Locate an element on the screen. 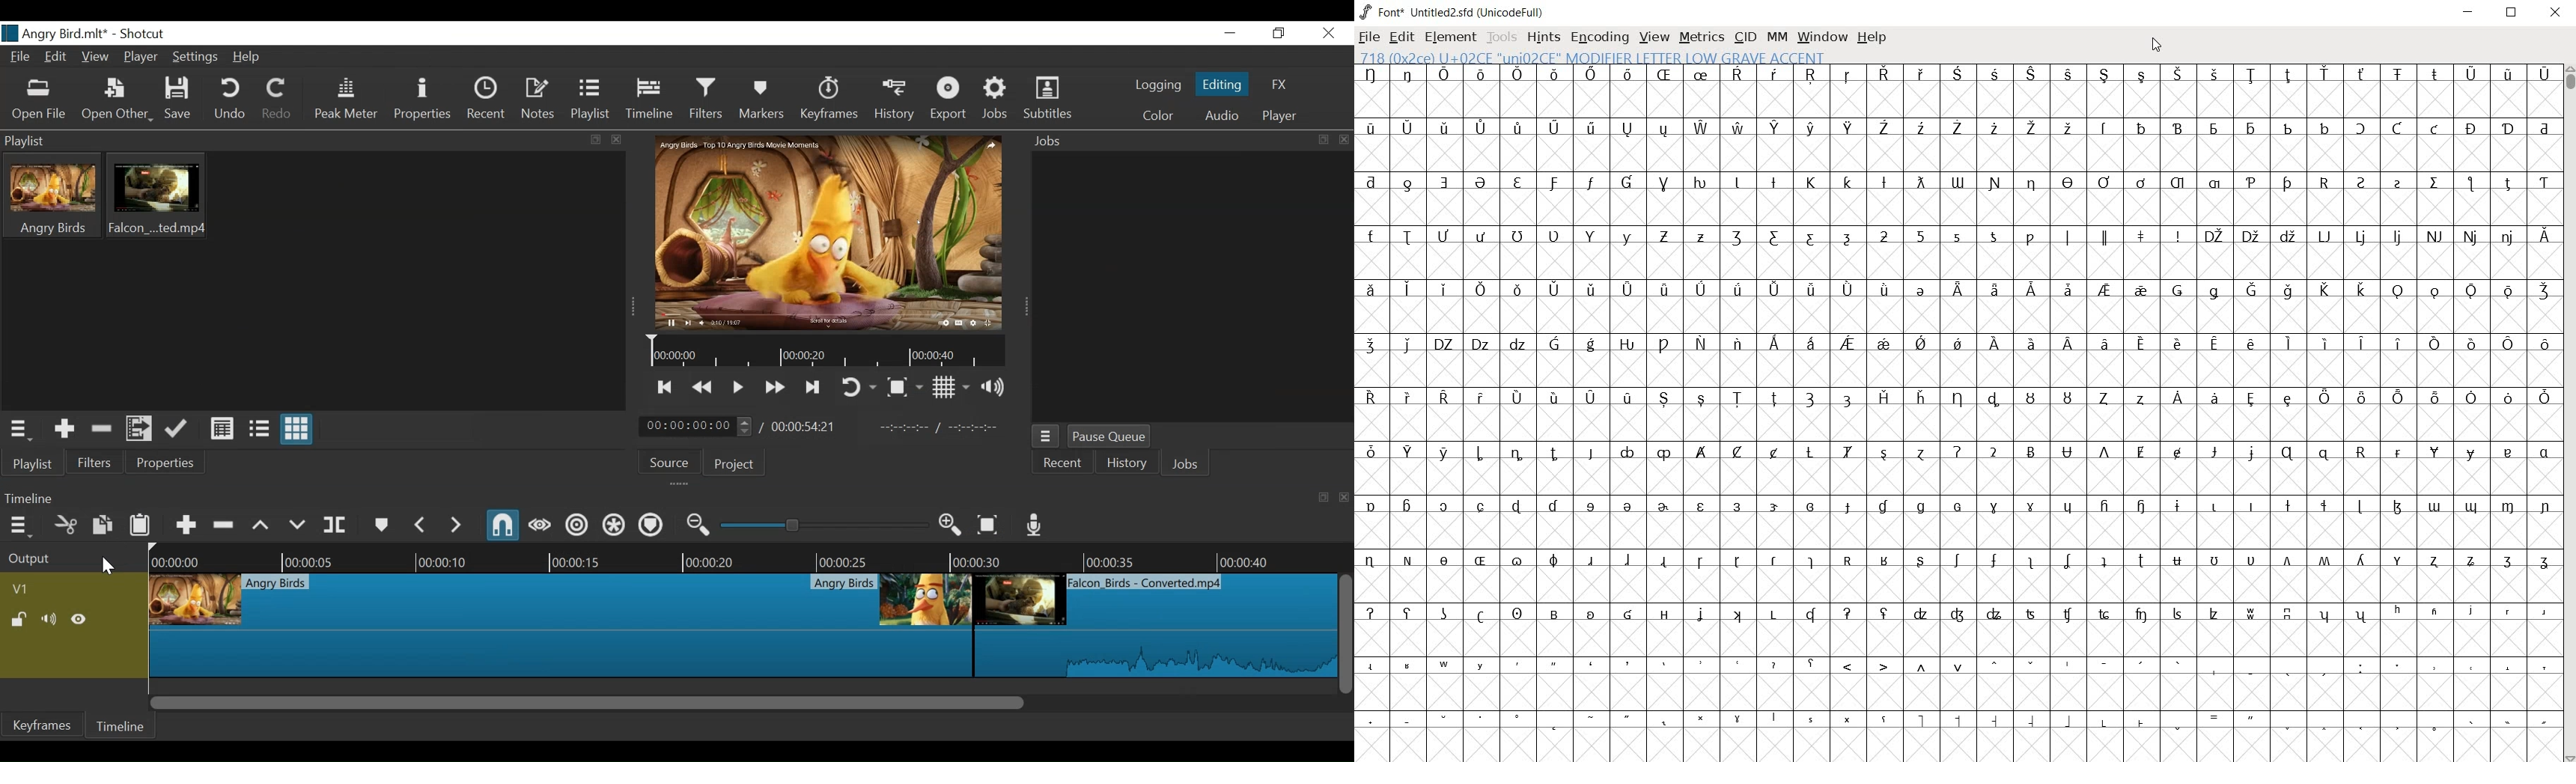 The height and width of the screenshot is (784, 2576). Notes is located at coordinates (540, 99).